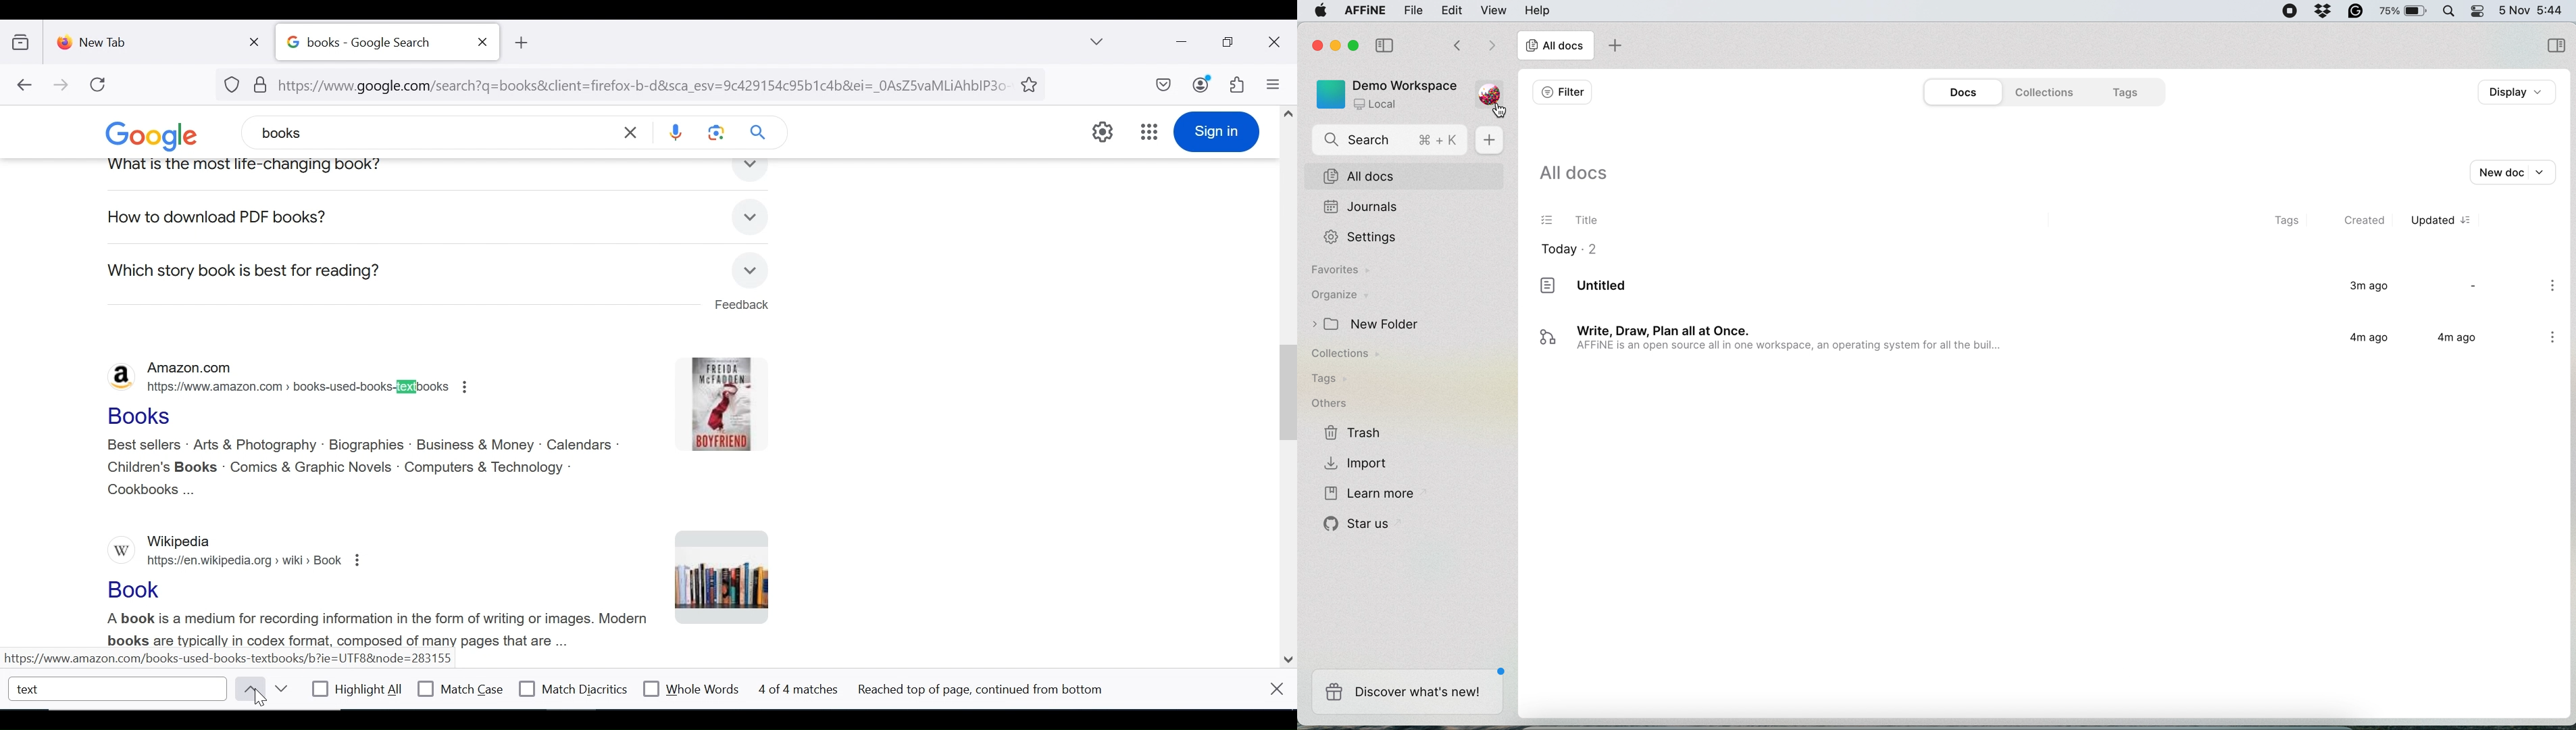  I want to click on amazon.com, so click(222, 366).